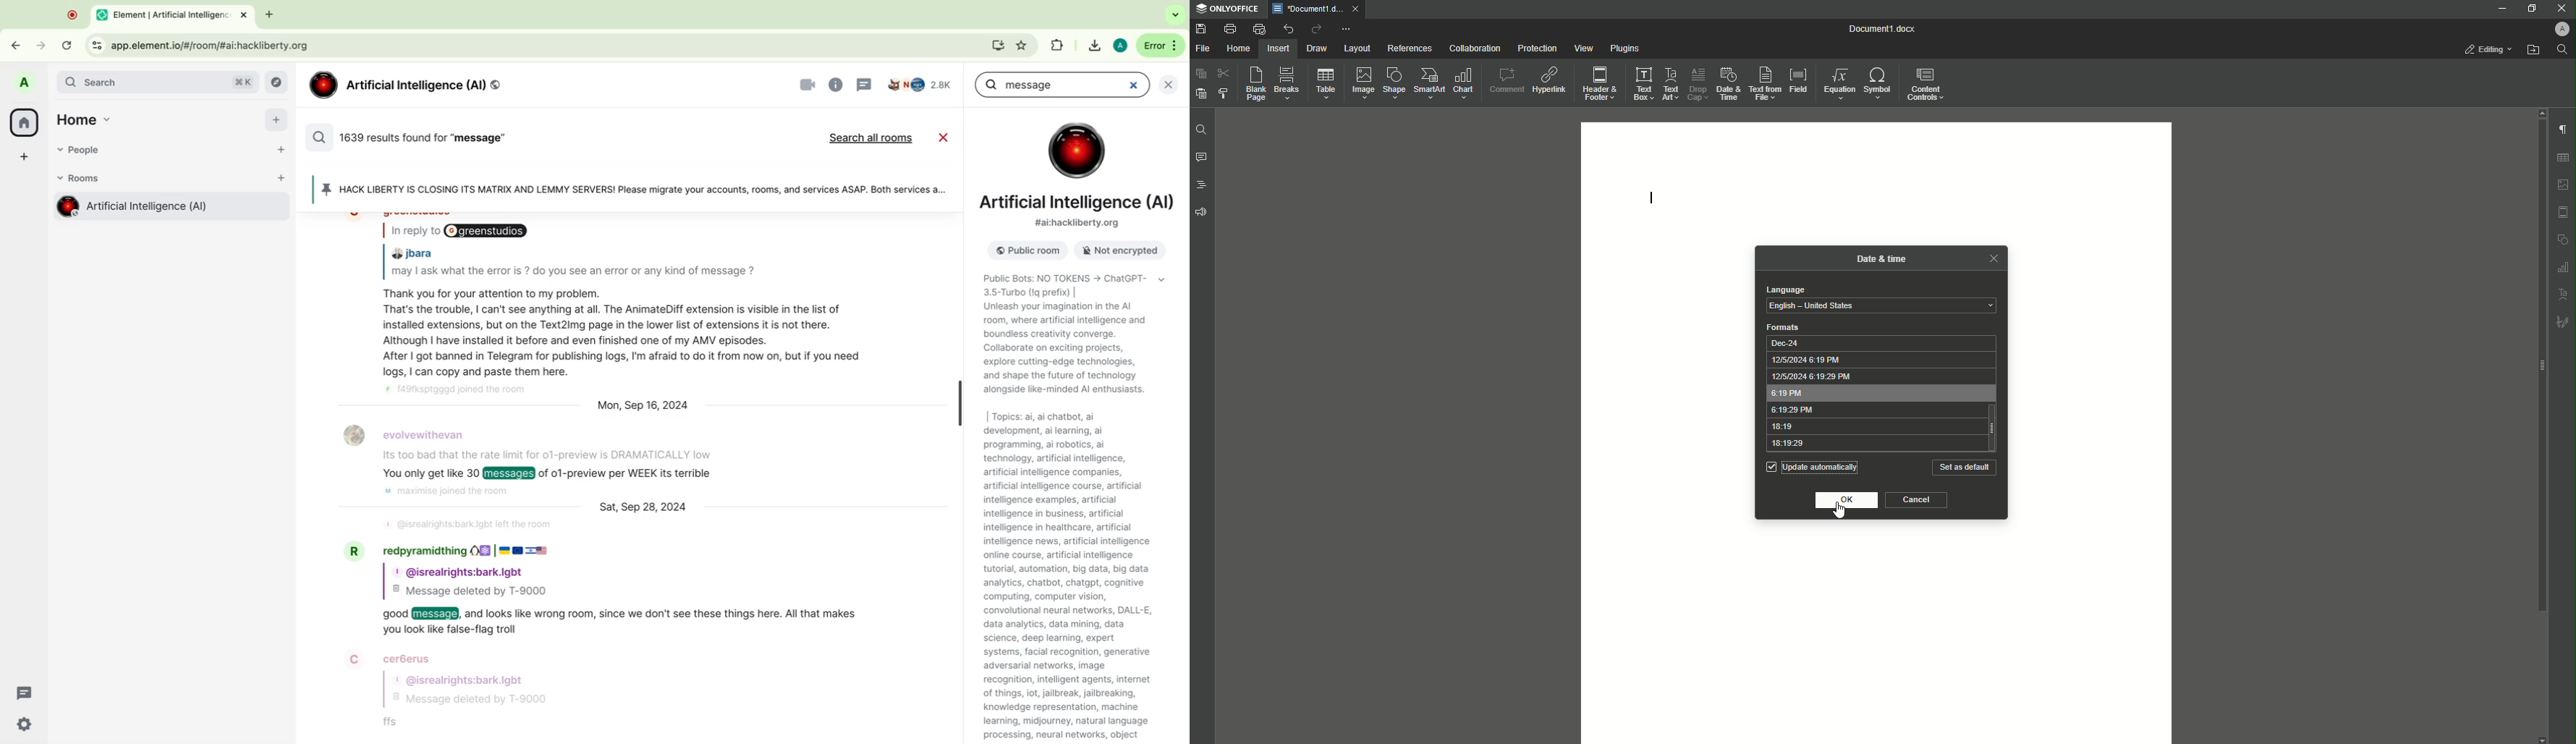 This screenshot has height=756, width=2576. What do you see at coordinates (1076, 150) in the screenshot?
I see `group picture` at bounding box center [1076, 150].